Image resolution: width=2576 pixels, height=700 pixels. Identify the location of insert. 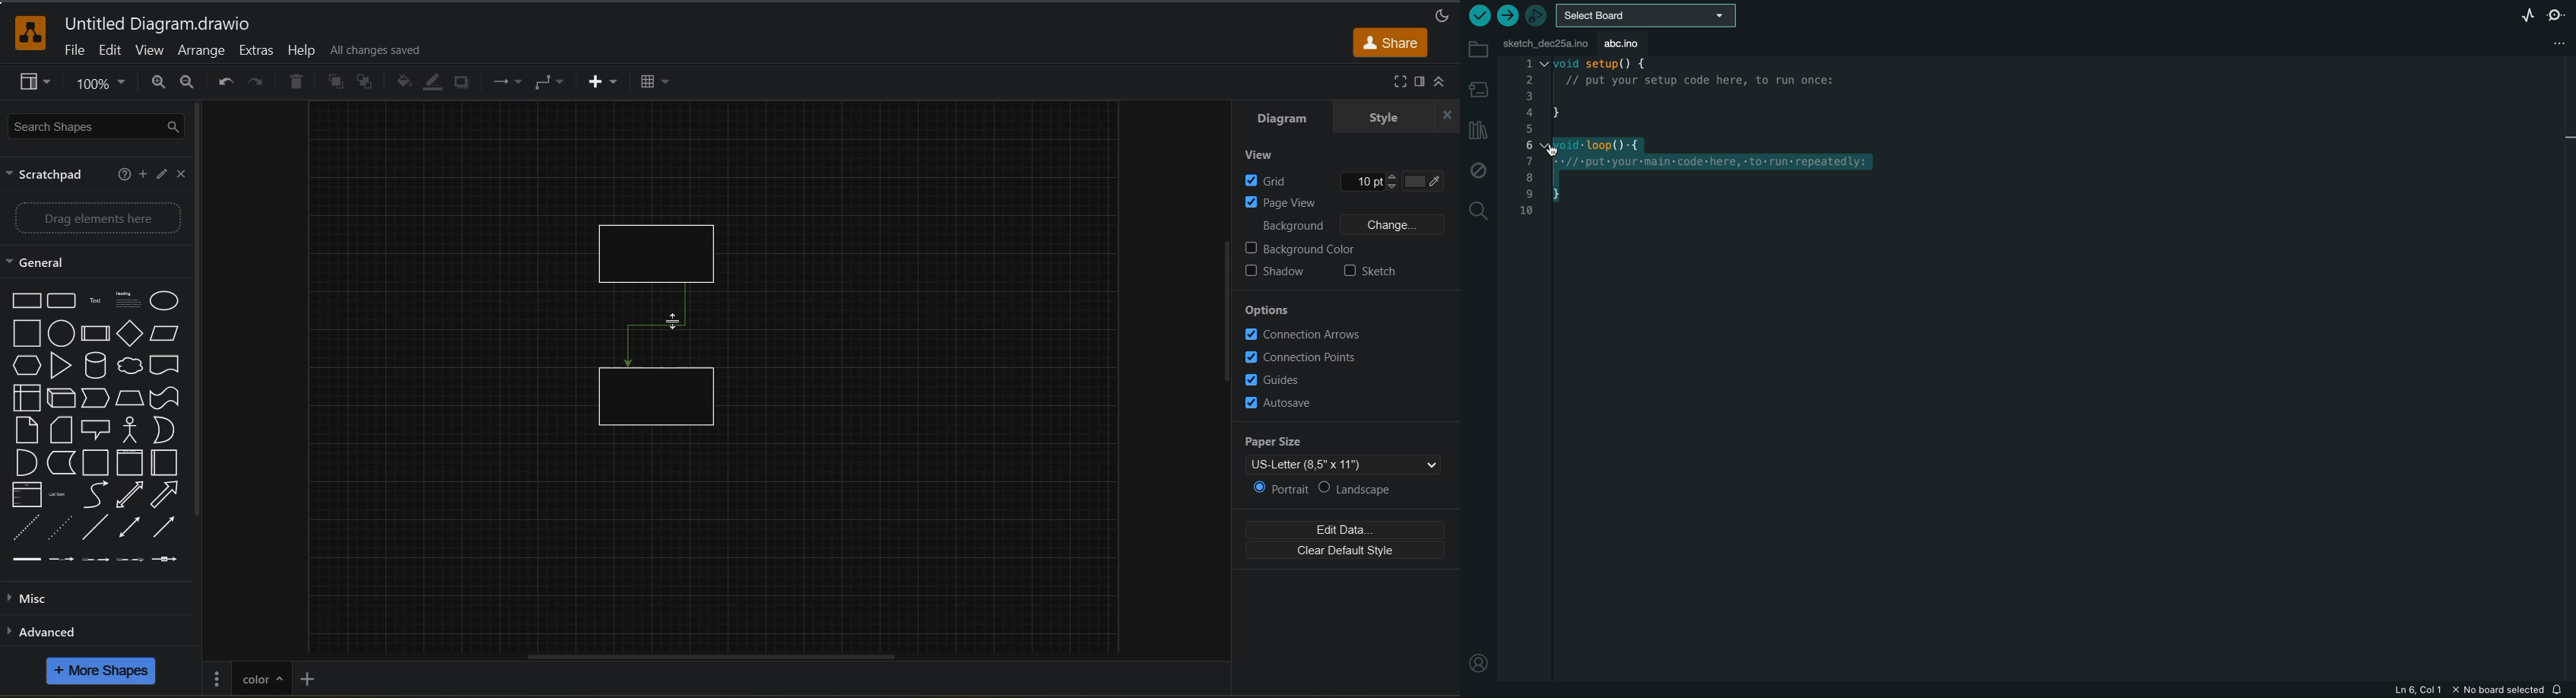
(604, 83).